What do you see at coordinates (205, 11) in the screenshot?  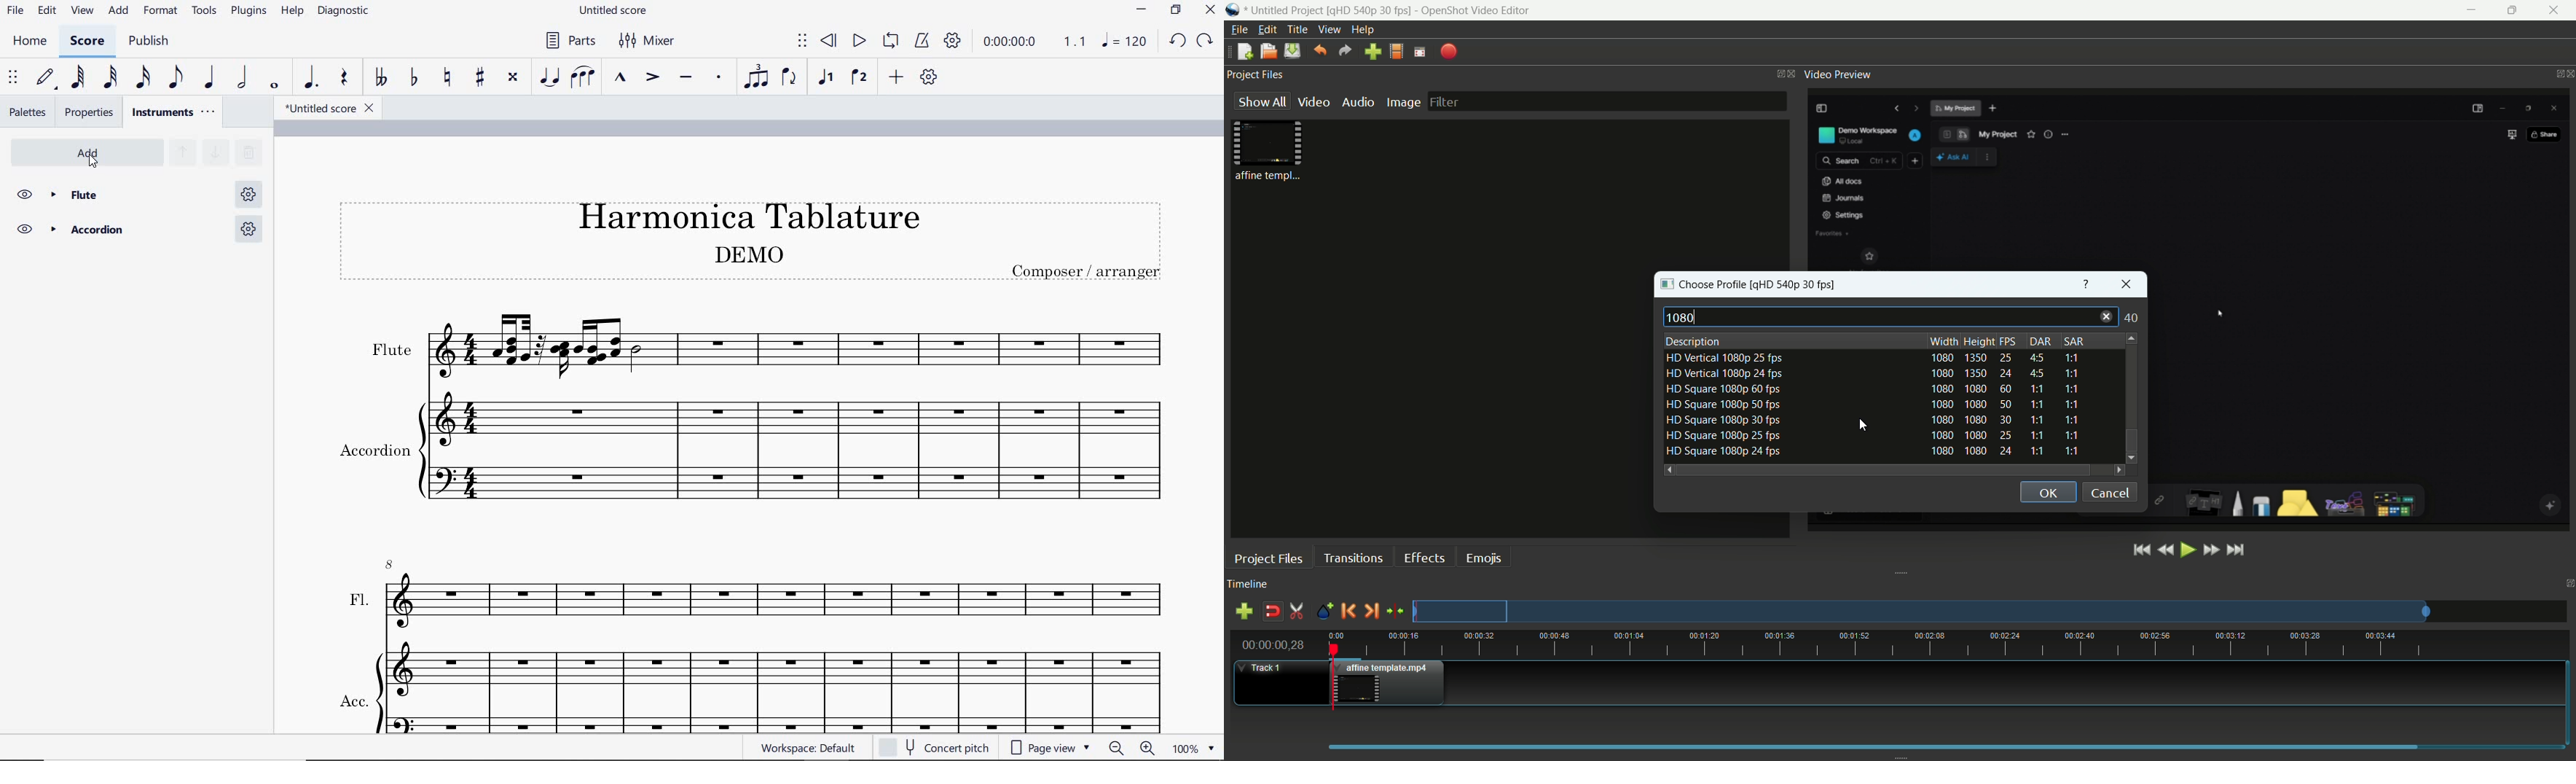 I see `TOOLS` at bounding box center [205, 11].